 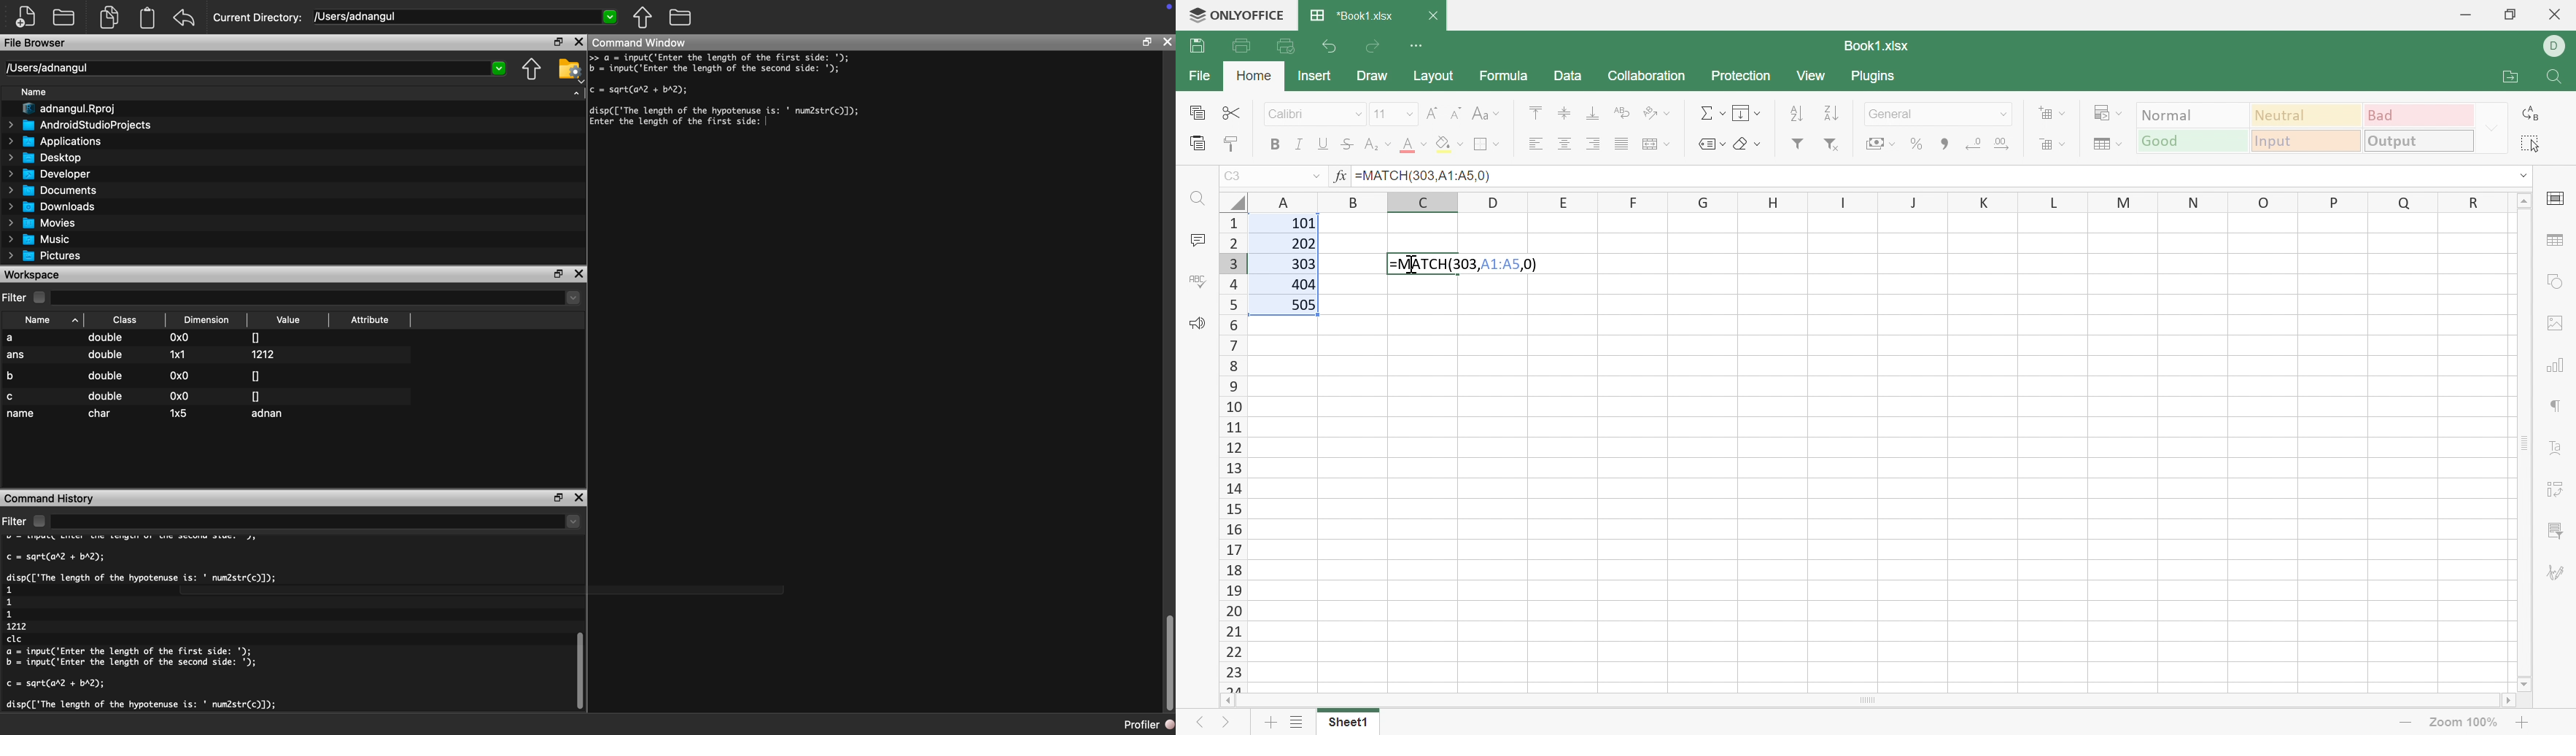 I want to click on Bold, so click(x=1274, y=144).